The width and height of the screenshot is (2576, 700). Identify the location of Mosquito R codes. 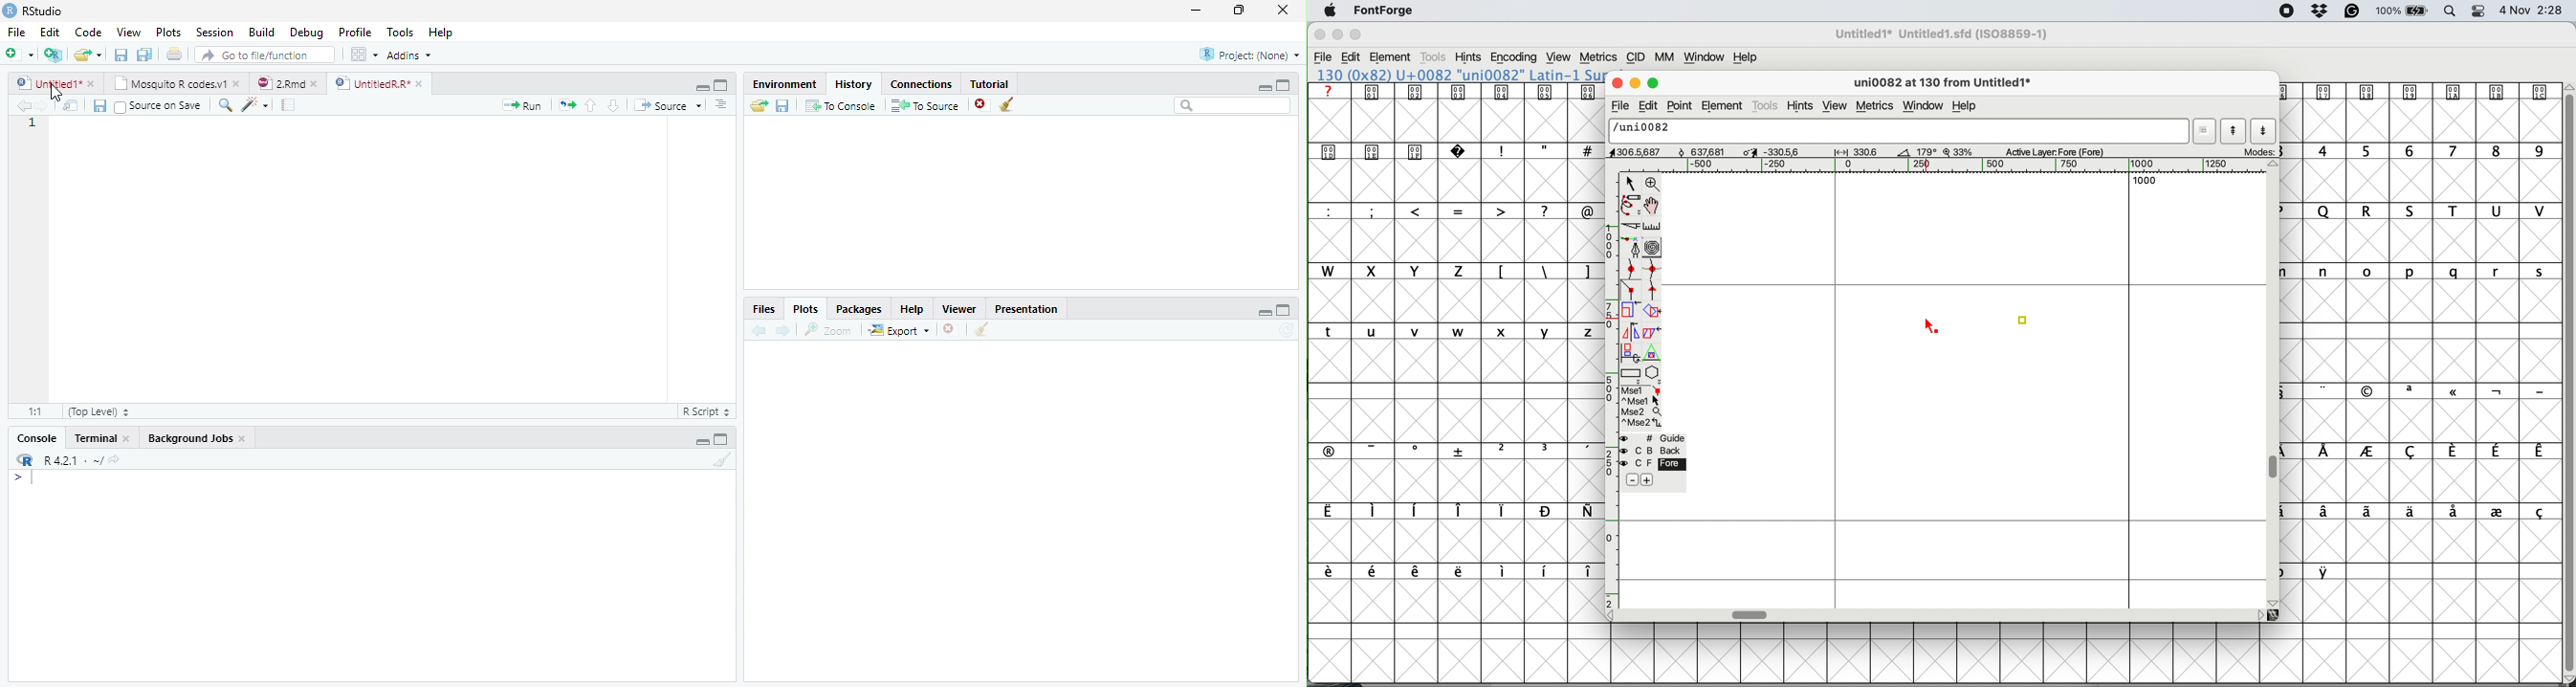
(176, 83).